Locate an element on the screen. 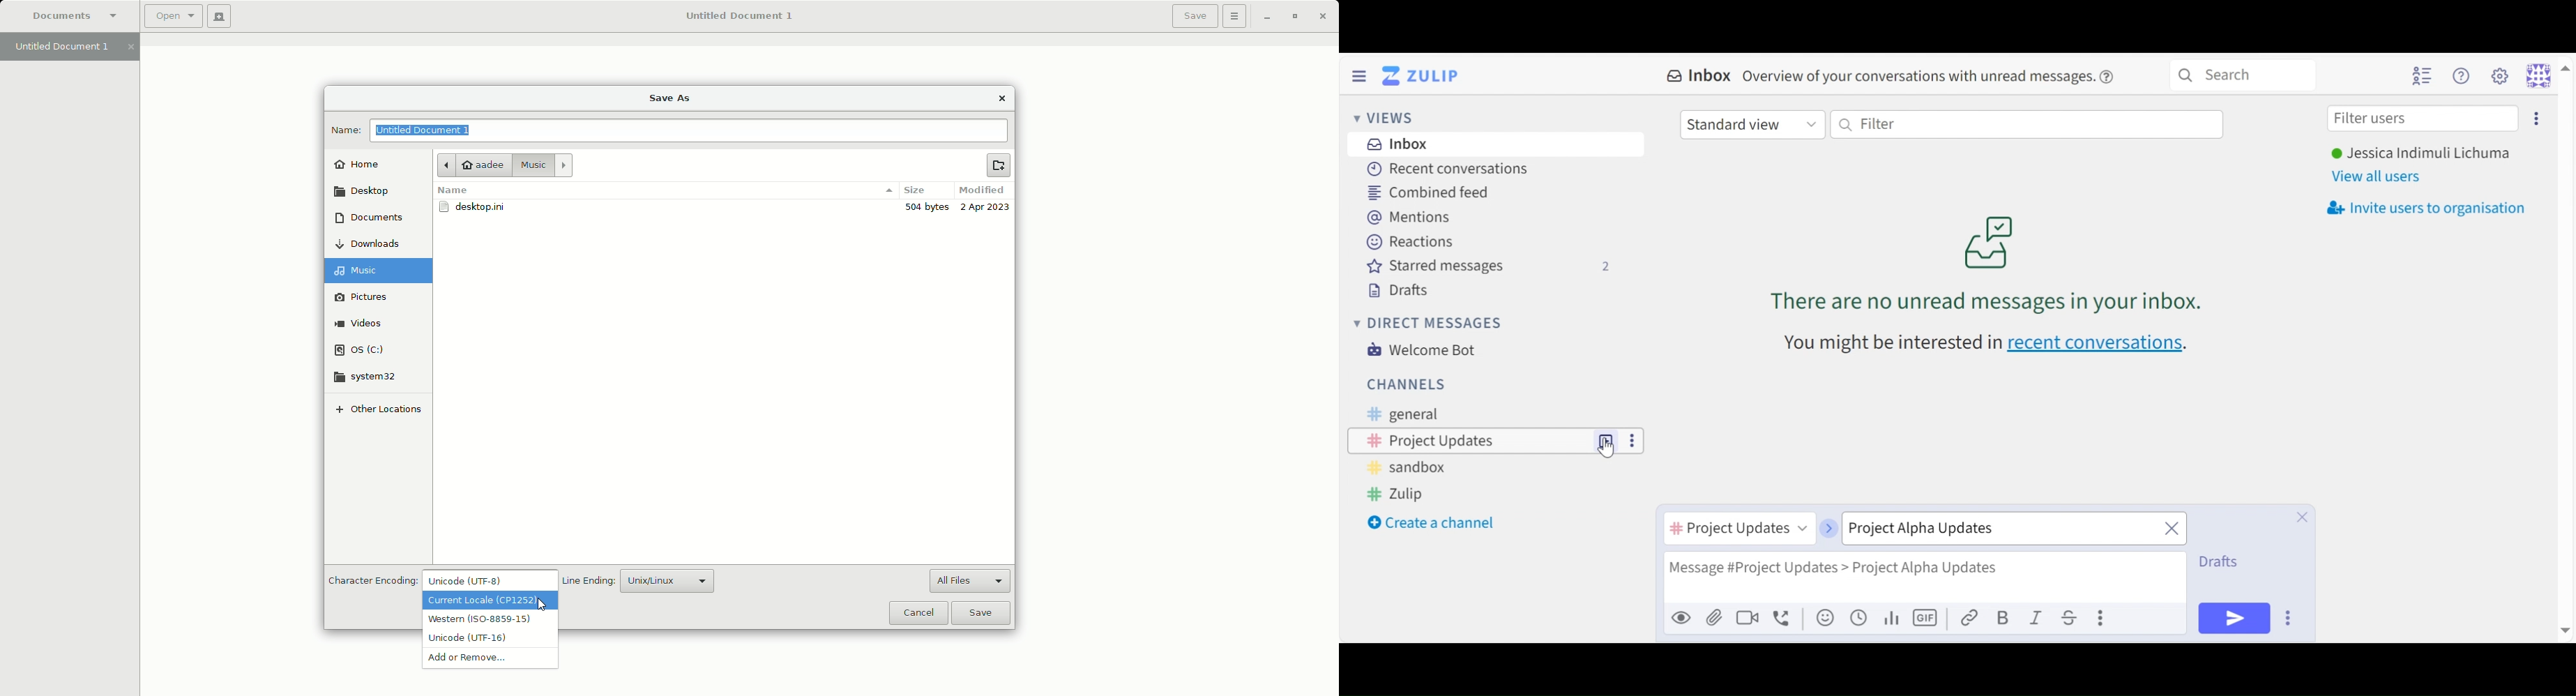  Close is located at coordinates (2302, 517).